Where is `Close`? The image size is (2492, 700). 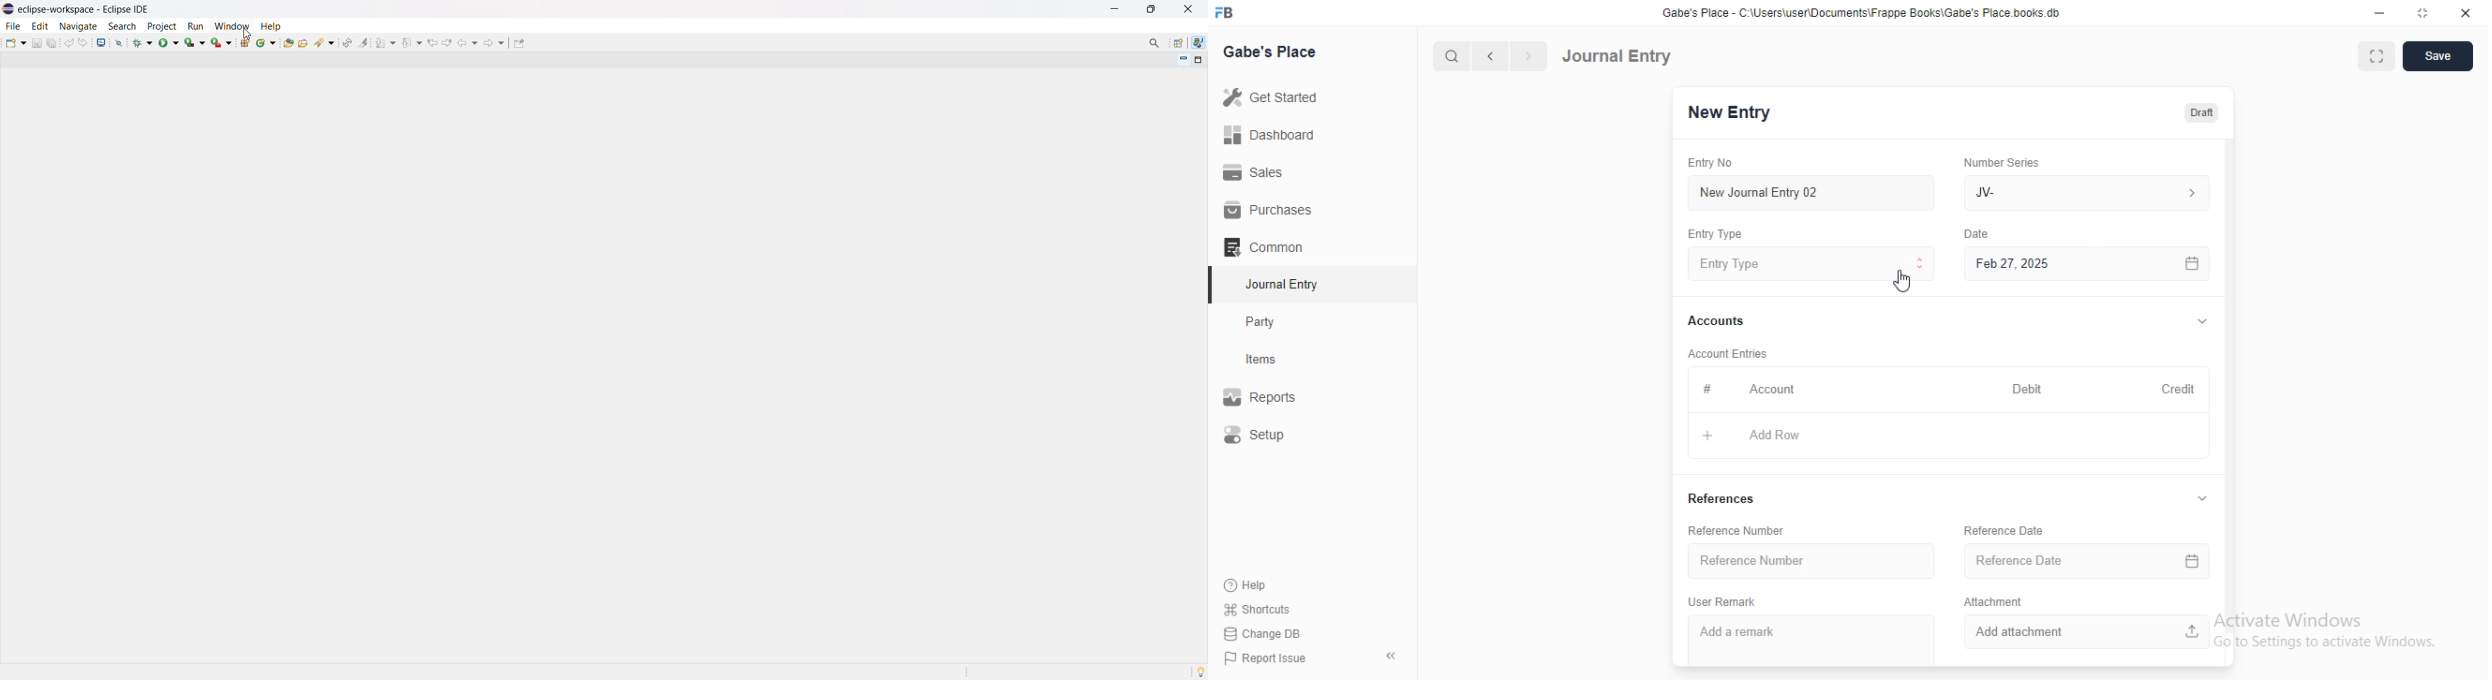
Close is located at coordinates (2462, 14).